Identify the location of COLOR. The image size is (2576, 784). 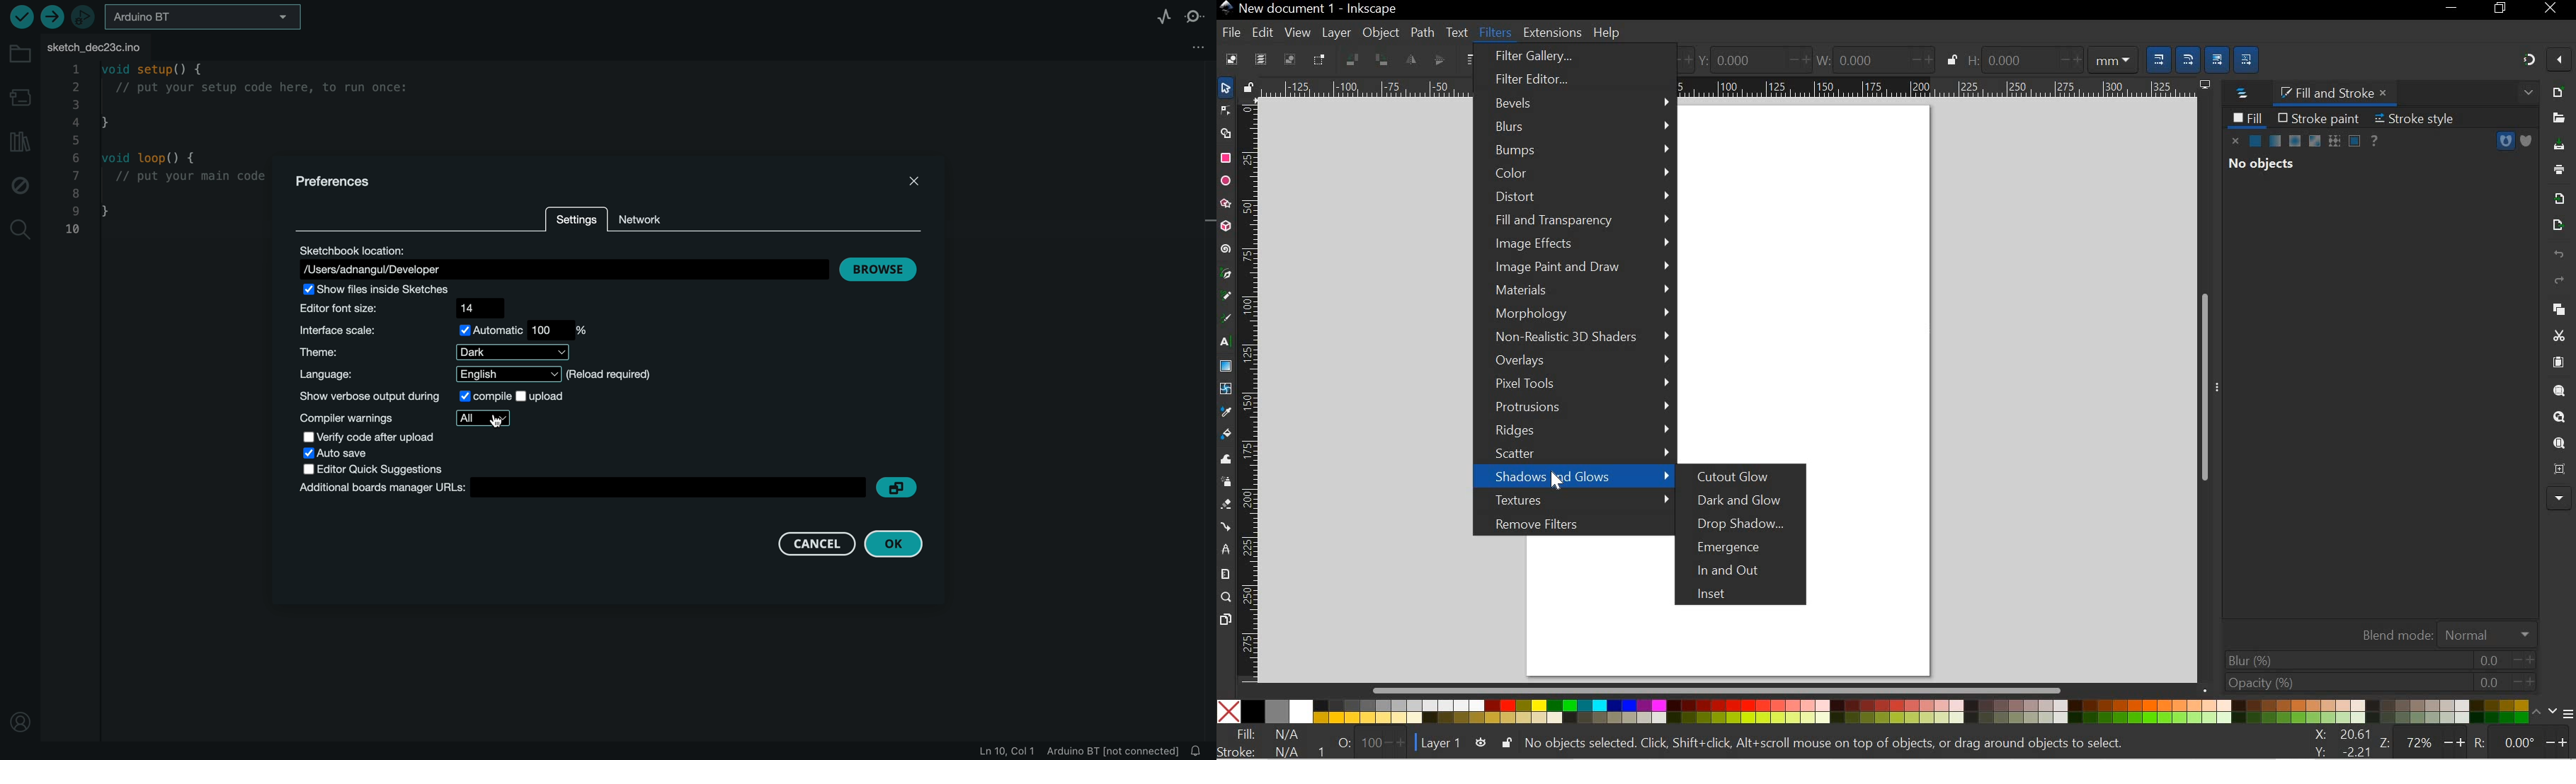
(1879, 713).